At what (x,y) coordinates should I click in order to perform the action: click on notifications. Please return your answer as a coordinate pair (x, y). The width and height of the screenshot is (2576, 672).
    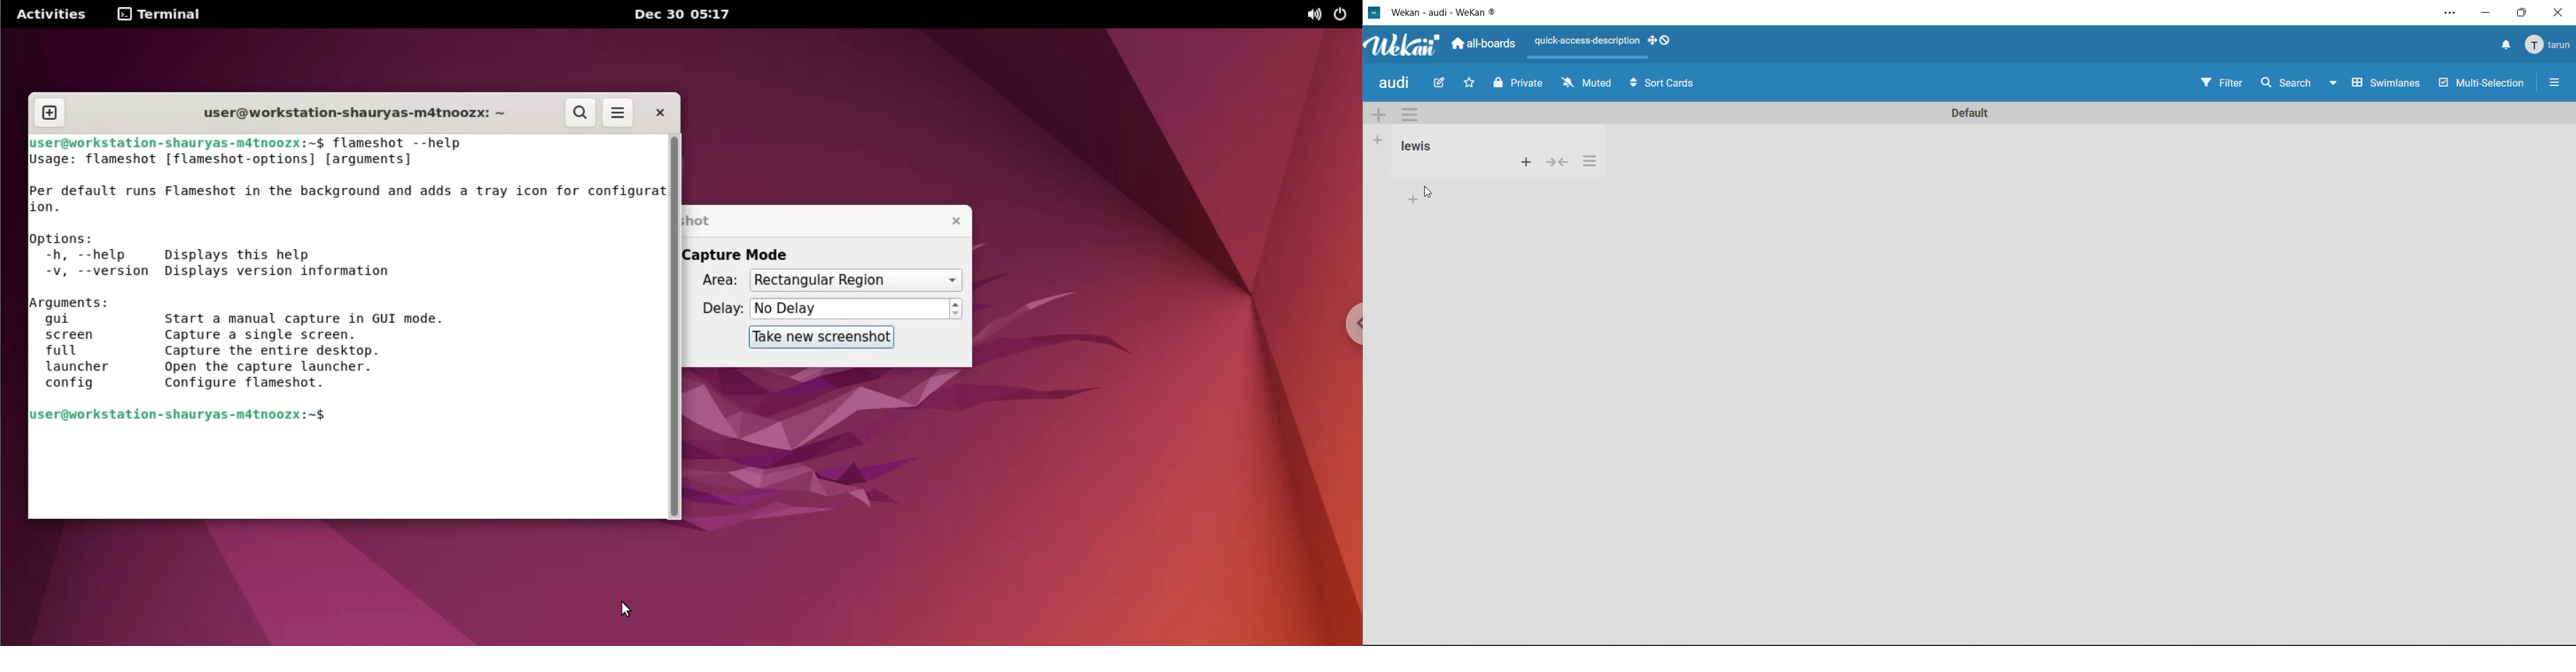
    Looking at the image, I should click on (2506, 46).